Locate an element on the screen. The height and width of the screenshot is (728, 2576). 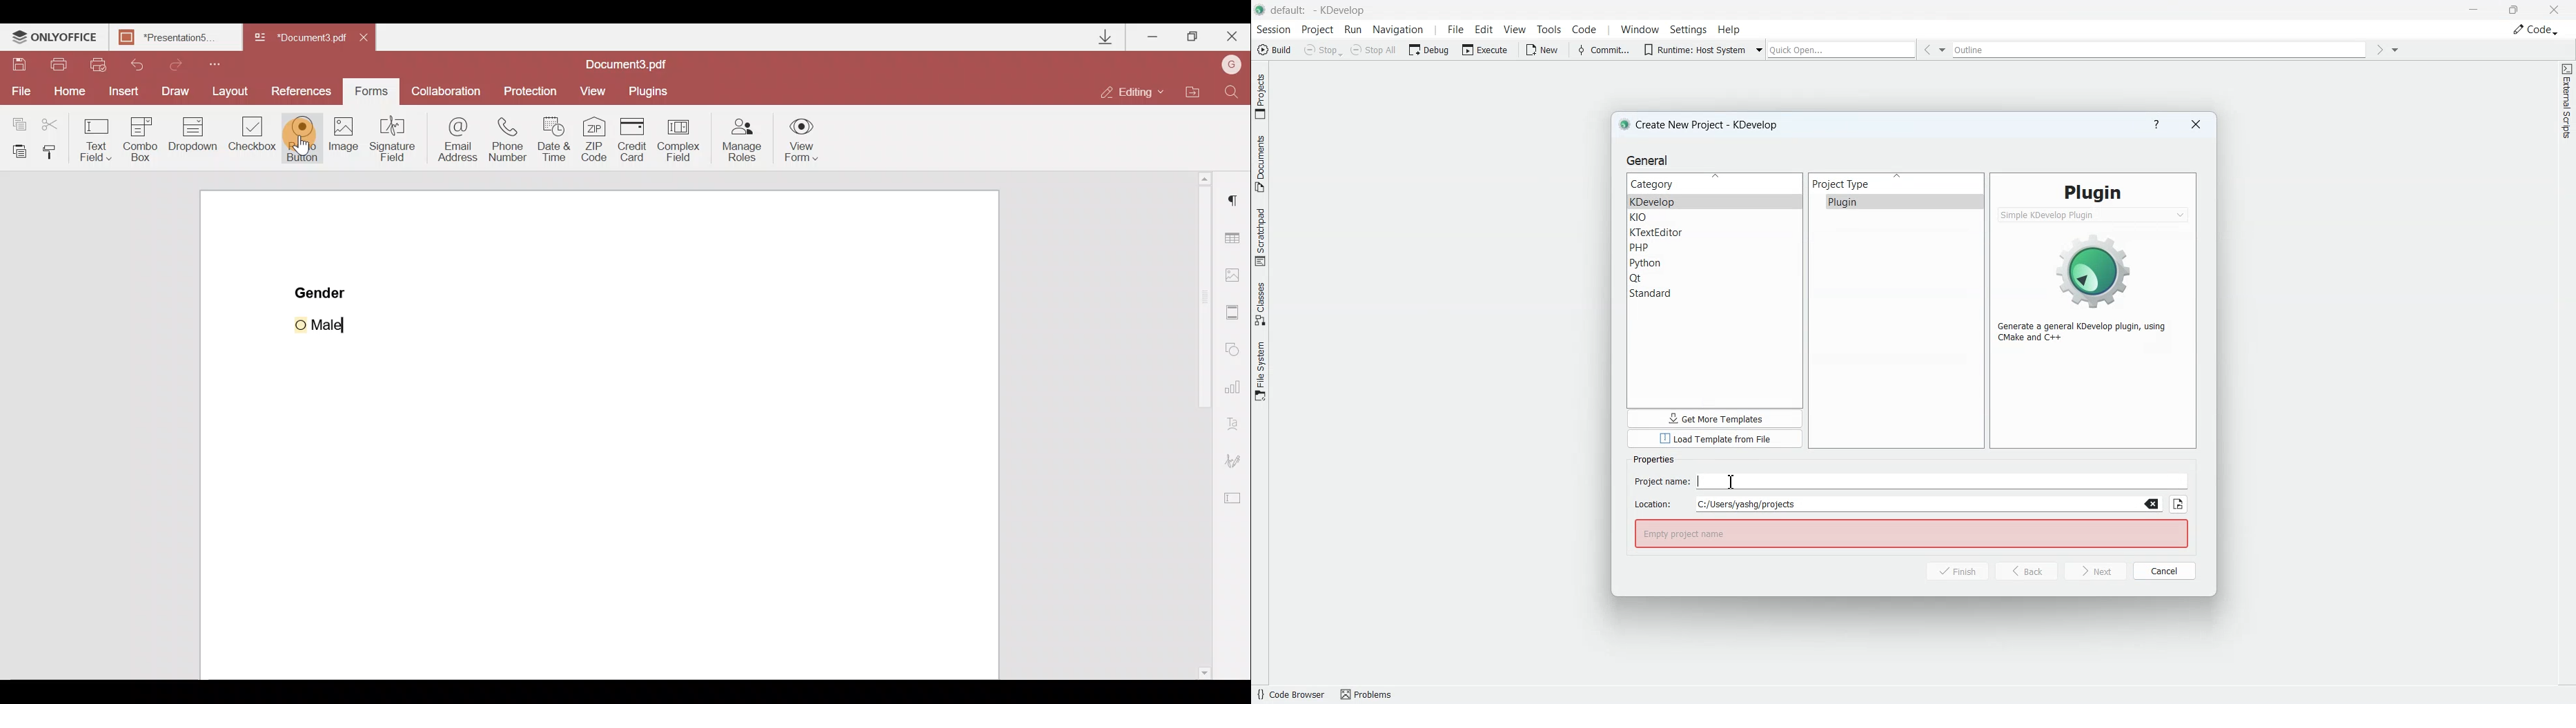
Find is located at coordinates (1232, 89).